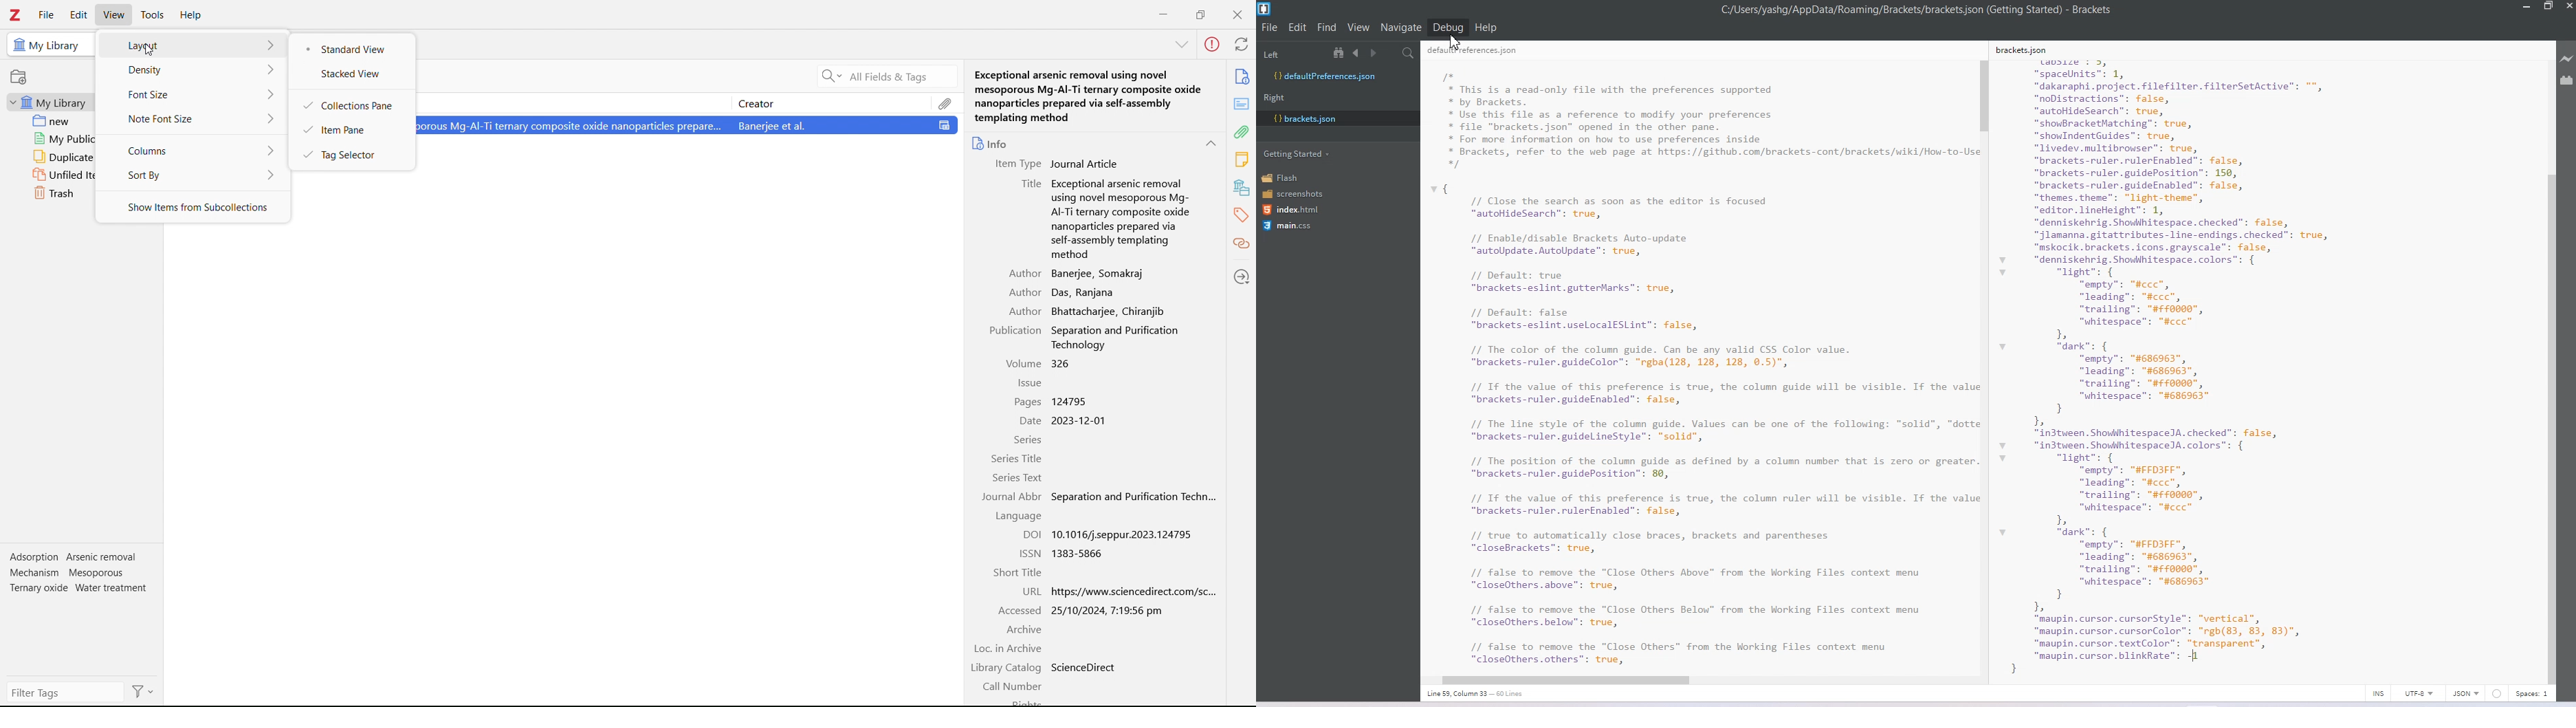 This screenshot has height=728, width=2576. I want to click on logo, so click(16, 15).